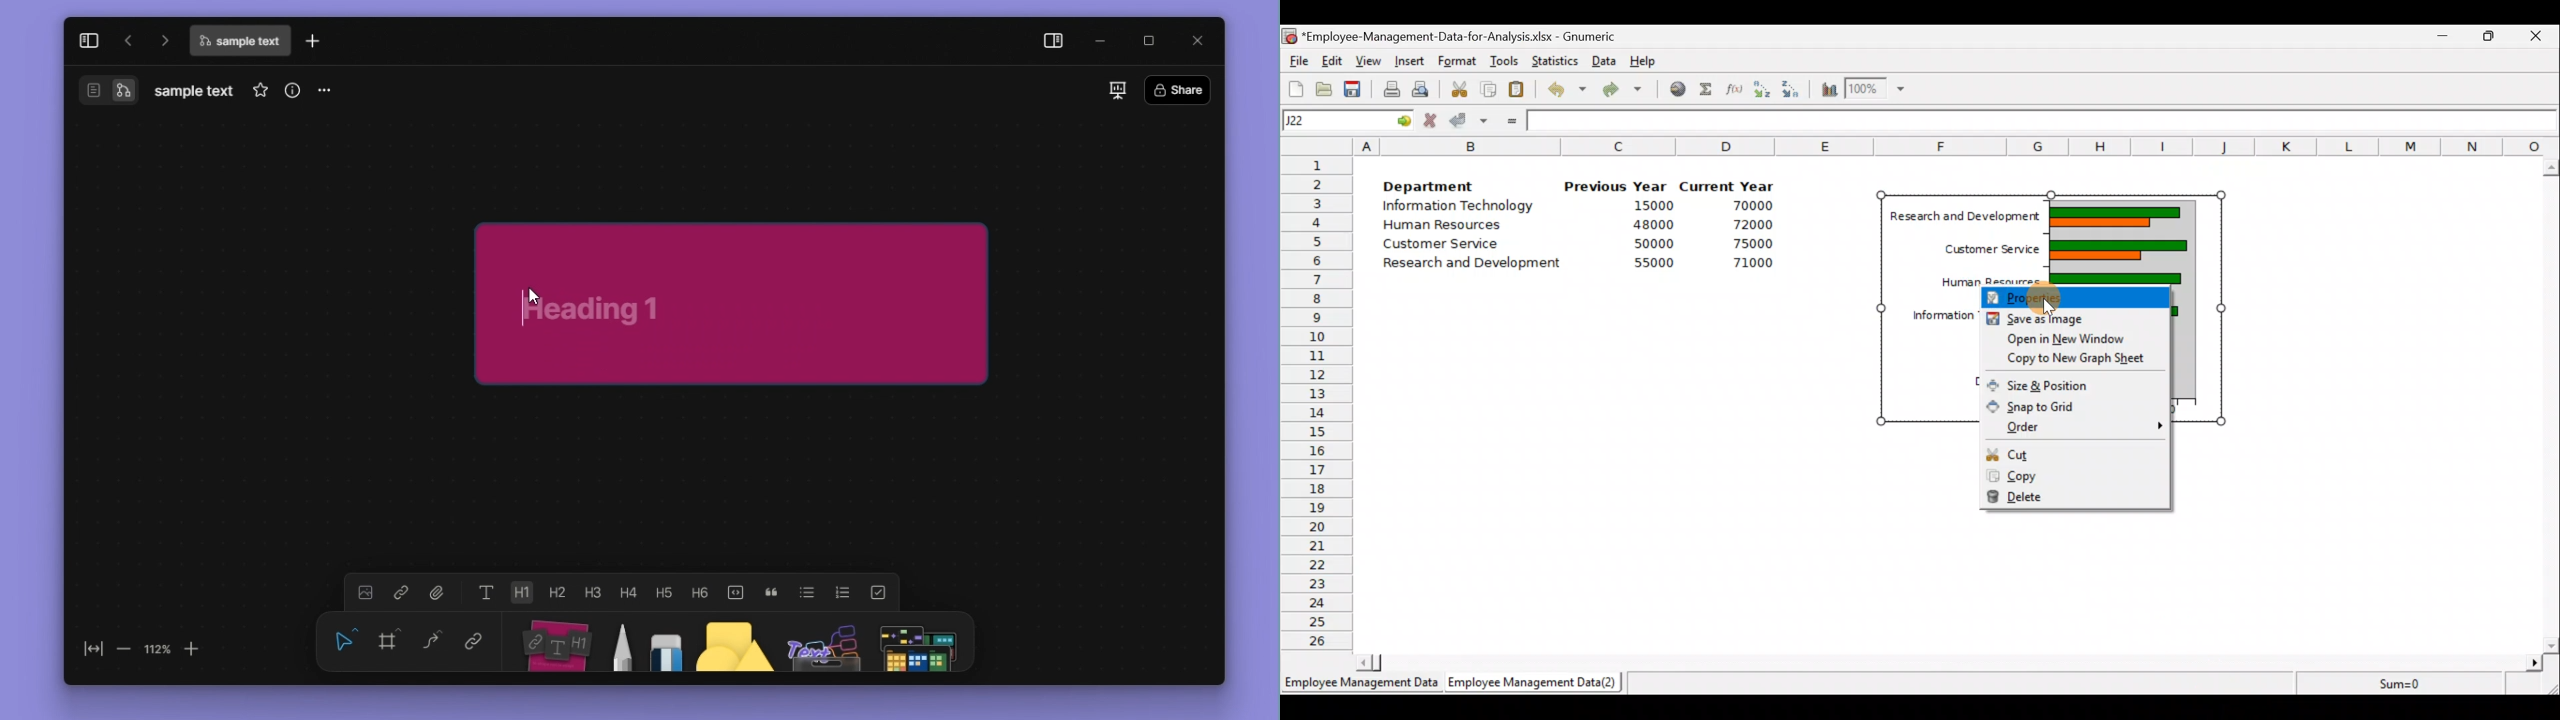 The height and width of the screenshot is (728, 2576). I want to click on Accept change, so click(1469, 121).